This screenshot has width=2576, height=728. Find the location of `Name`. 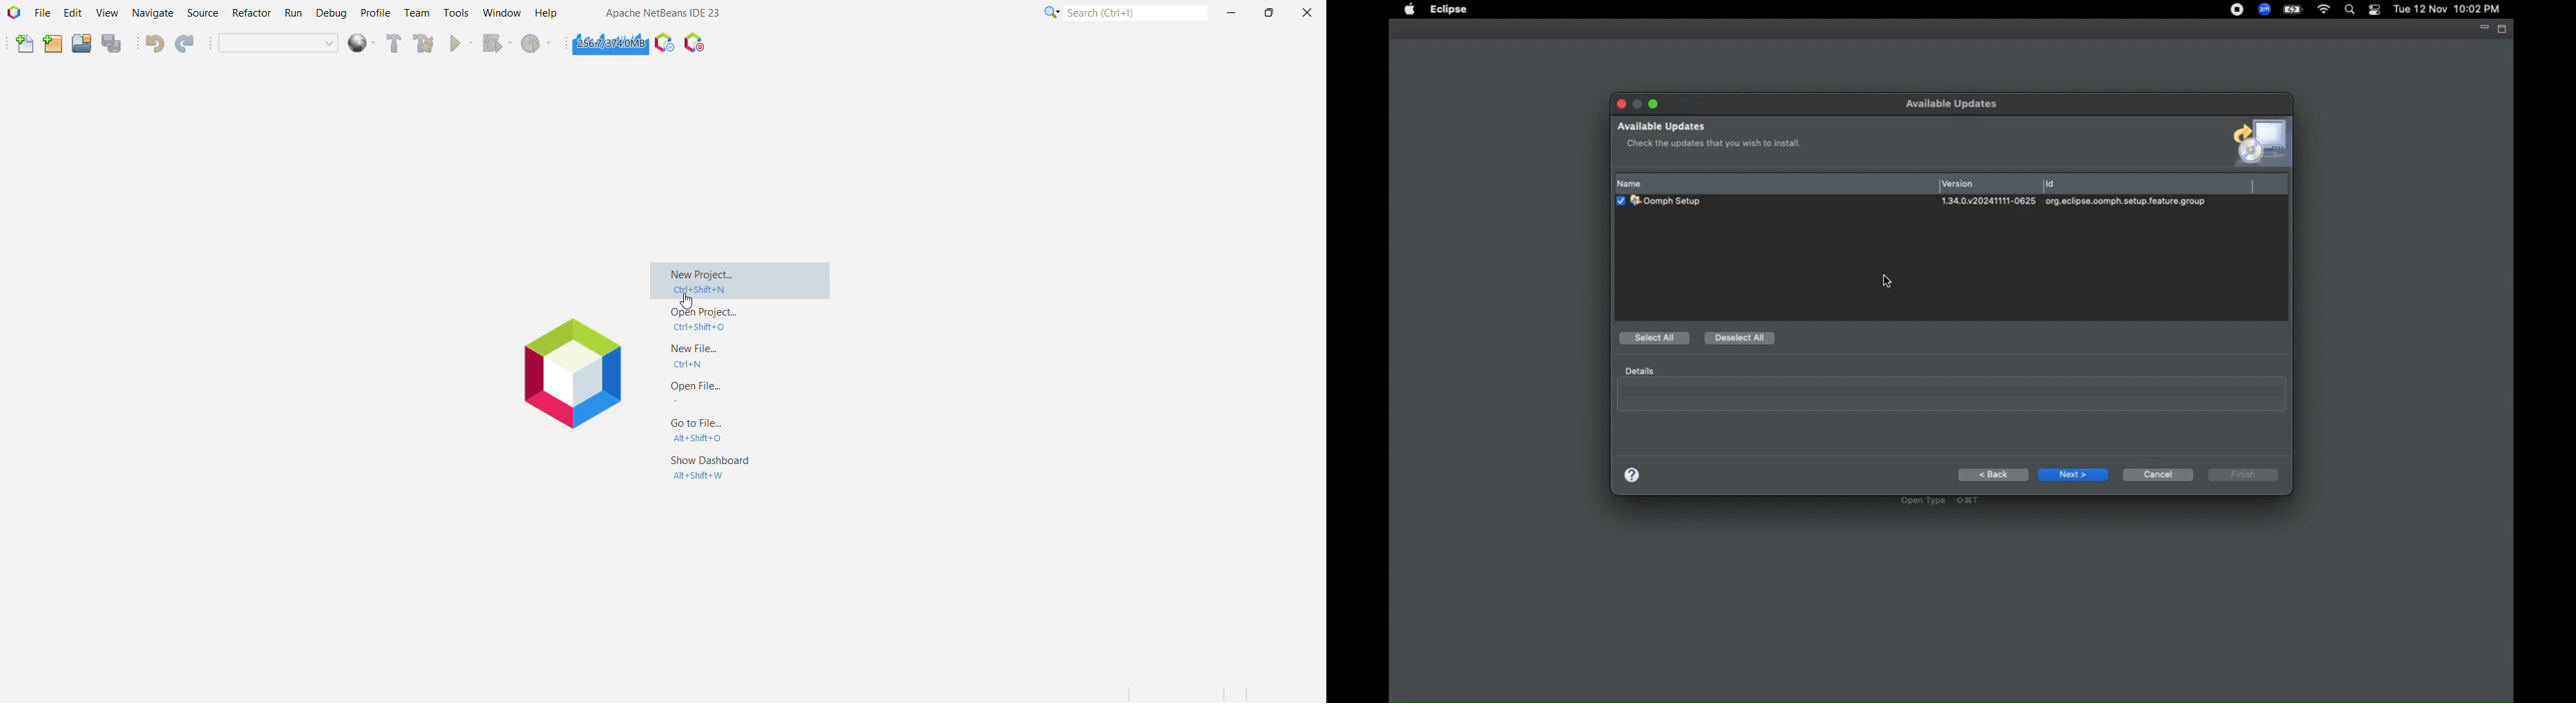

Name is located at coordinates (1775, 184).